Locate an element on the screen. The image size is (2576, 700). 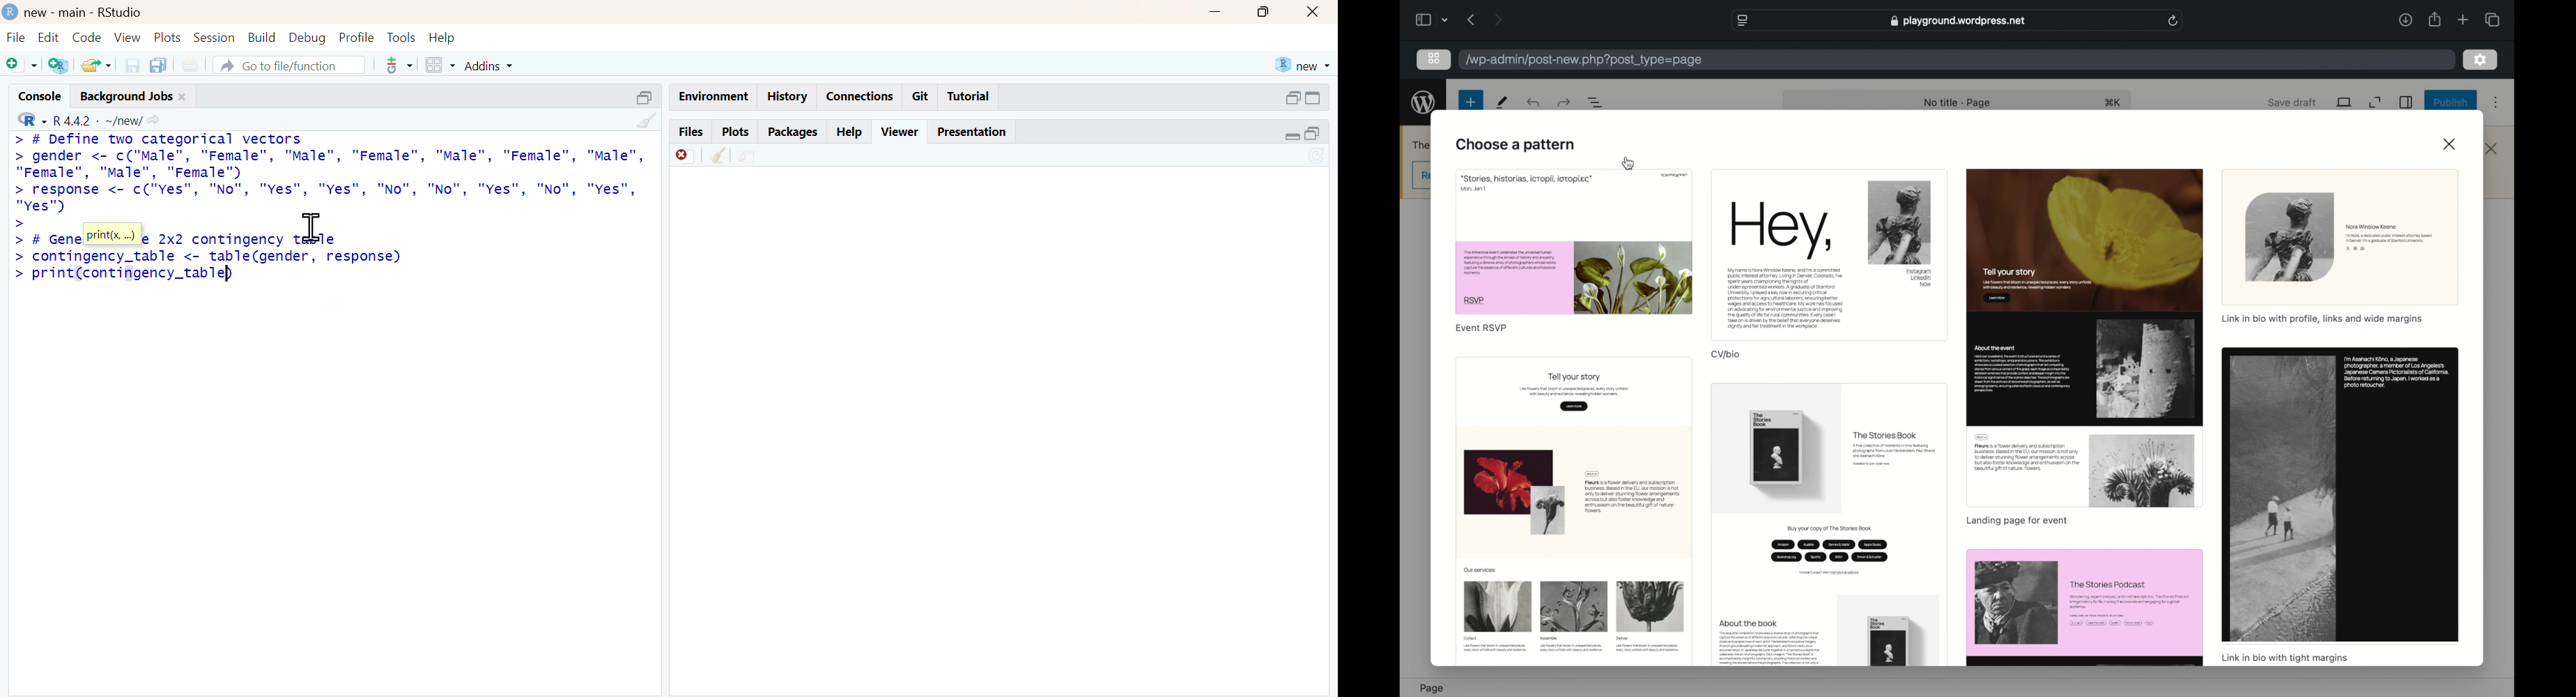
close is located at coordinates (1313, 13).